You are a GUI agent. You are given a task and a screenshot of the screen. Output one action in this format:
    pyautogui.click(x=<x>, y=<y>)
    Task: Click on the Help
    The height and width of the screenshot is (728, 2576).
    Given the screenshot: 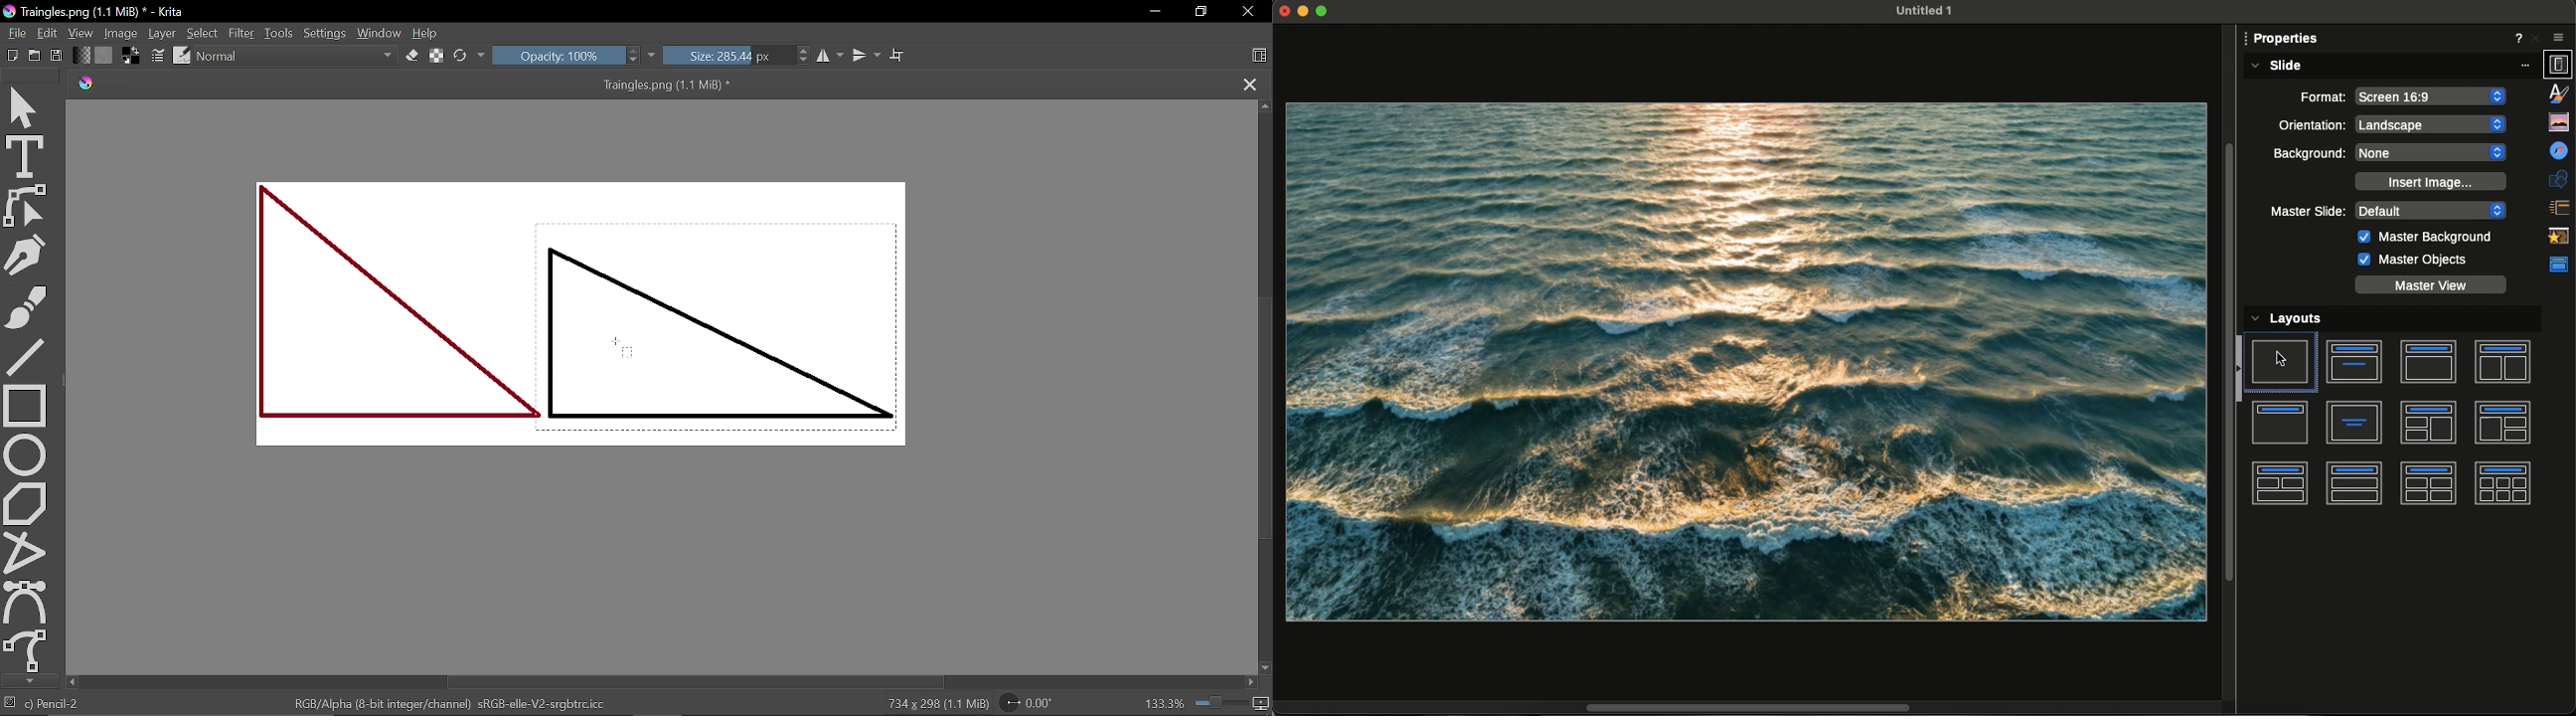 What is the action you would take?
    pyautogui.click(x=2516, y=39)
    